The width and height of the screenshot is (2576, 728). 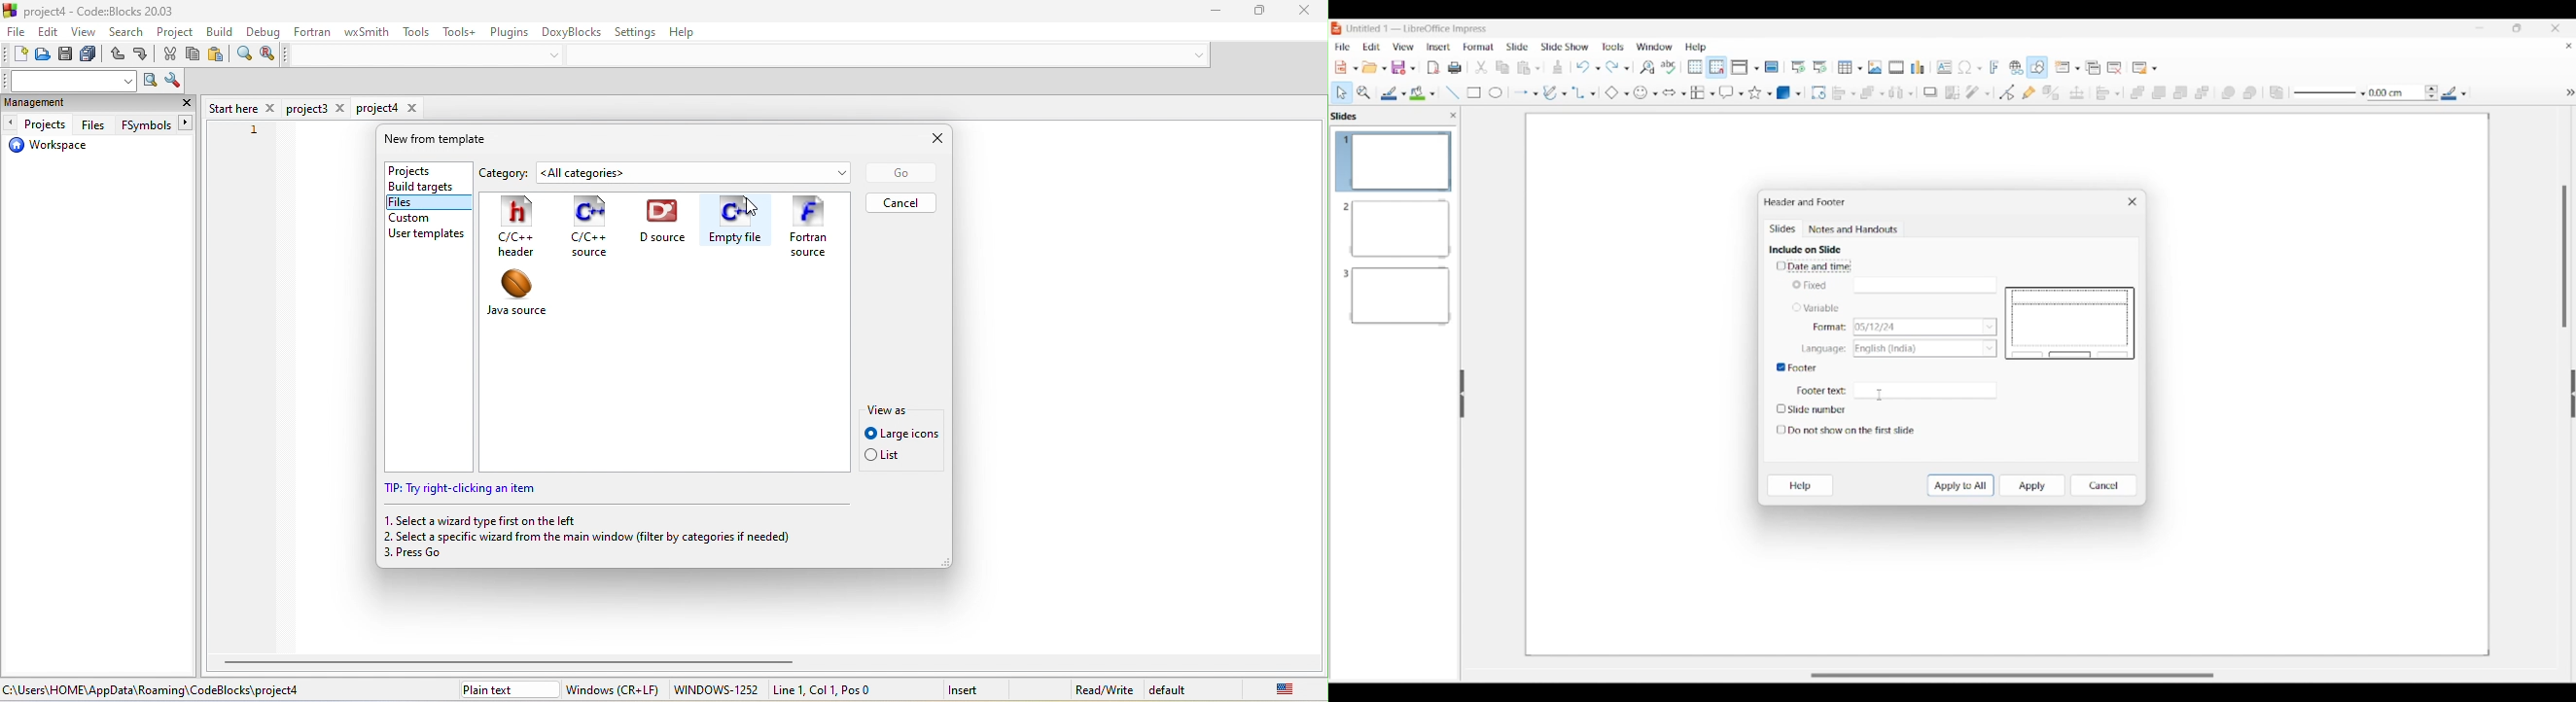 I want to click on horizontal scroll bar, so click(x=514, y=661).